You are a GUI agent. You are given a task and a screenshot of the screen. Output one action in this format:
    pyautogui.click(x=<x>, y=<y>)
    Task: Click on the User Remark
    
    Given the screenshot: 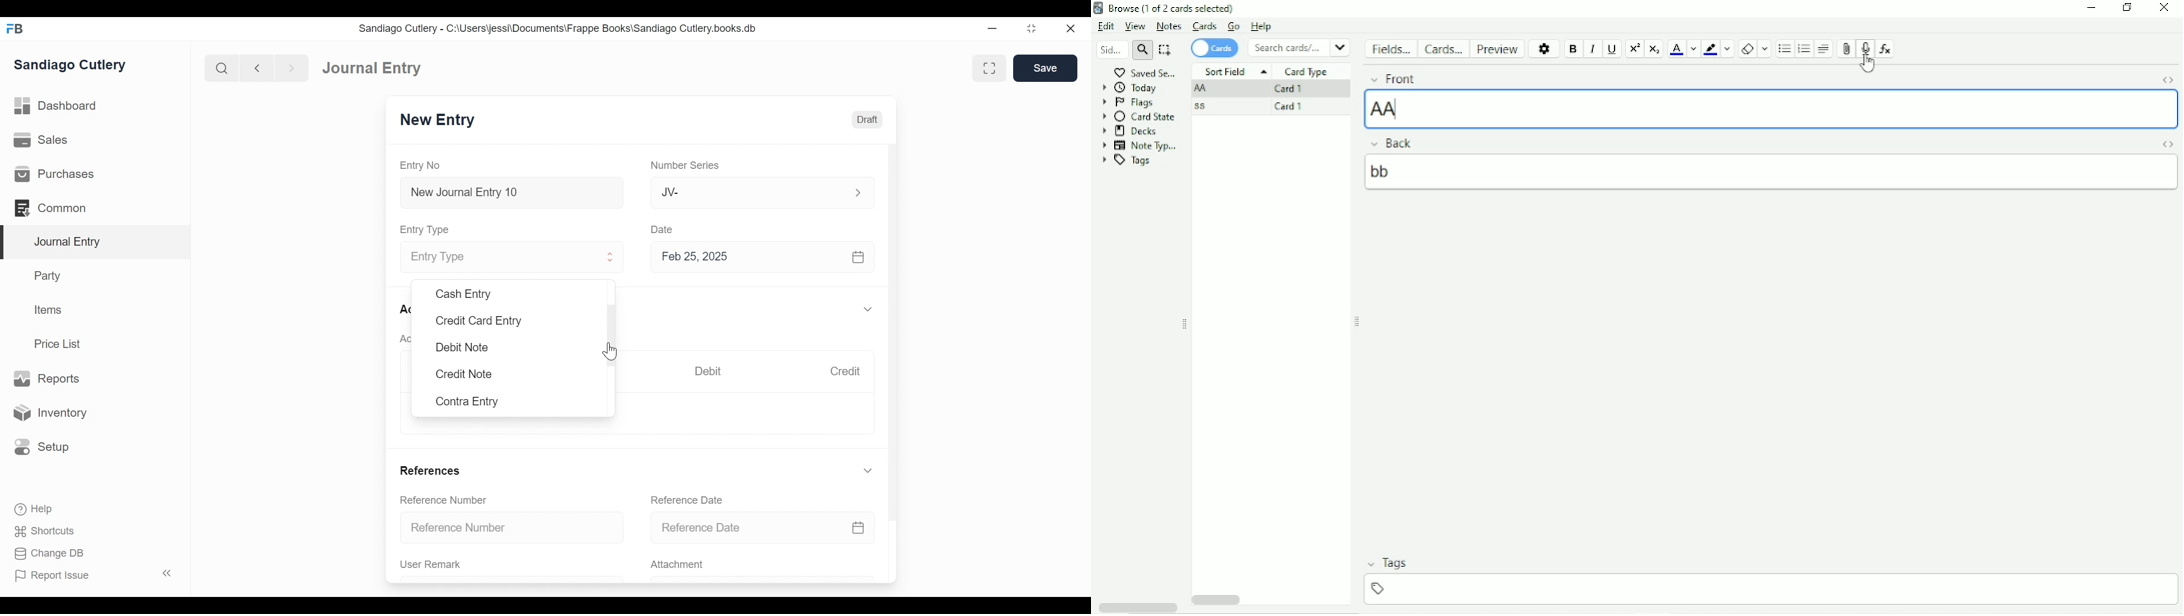 What is the action you would take?
    pyautogui.click(x=431, y=565)
    